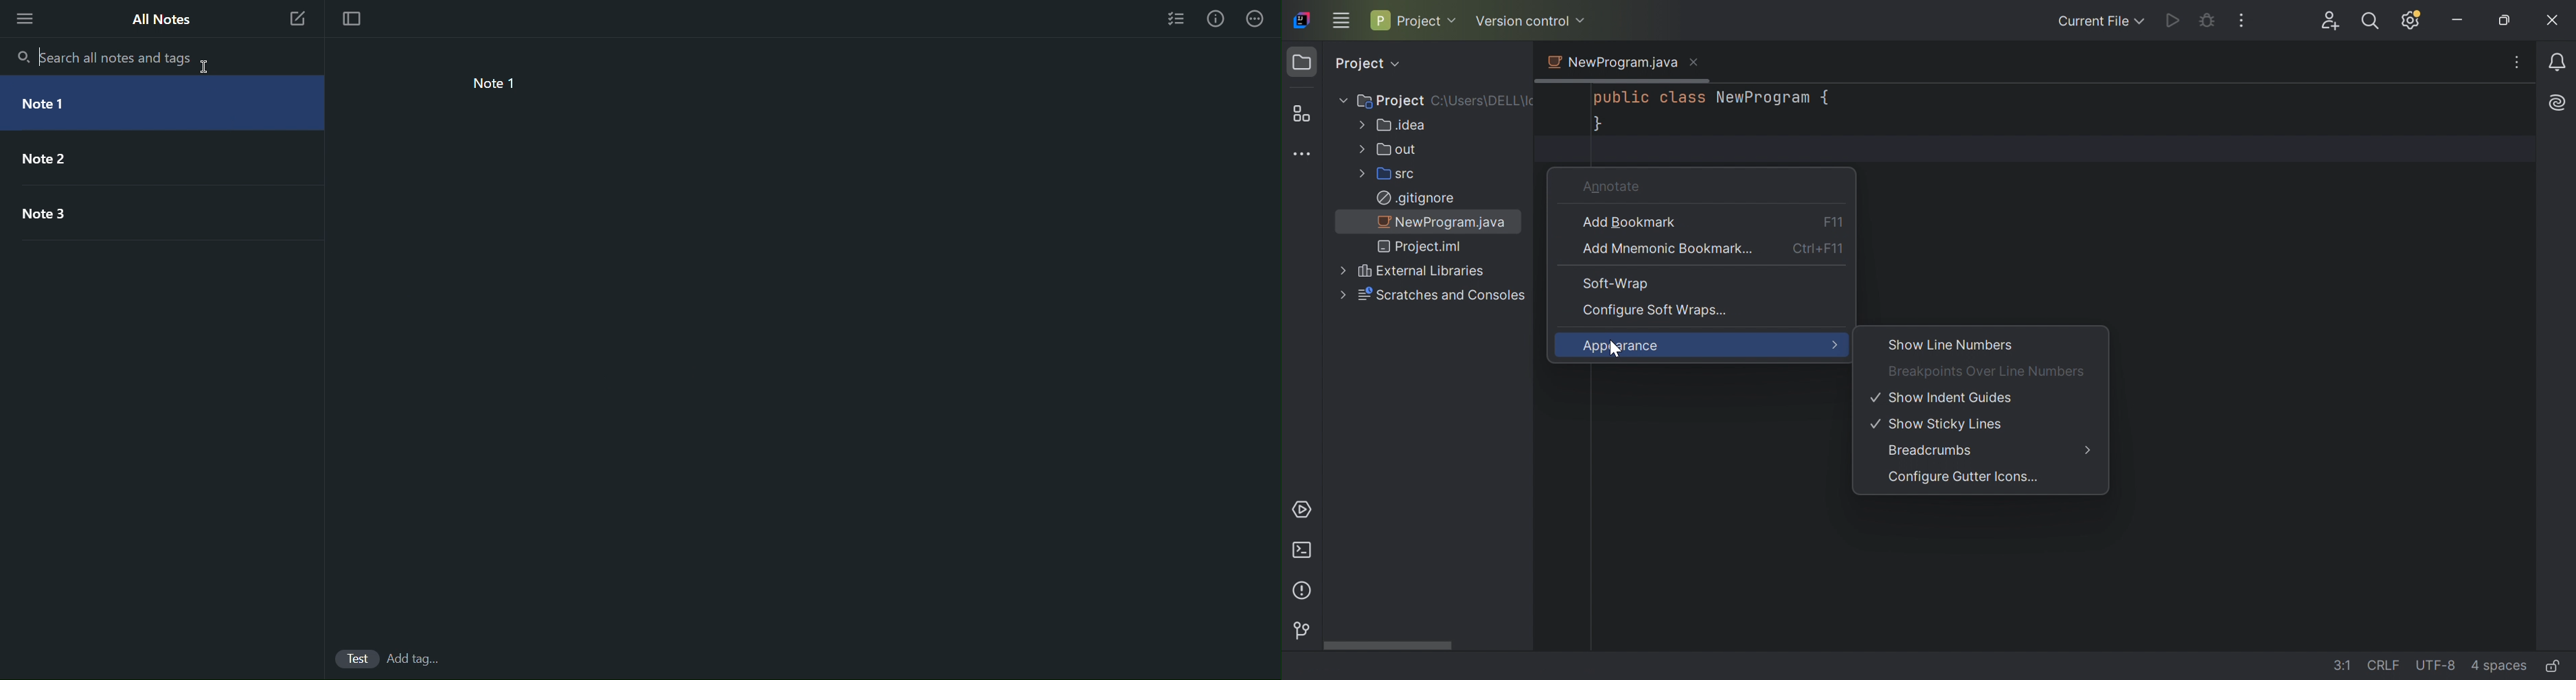  I want to click on Idea, so click(1402, 125).